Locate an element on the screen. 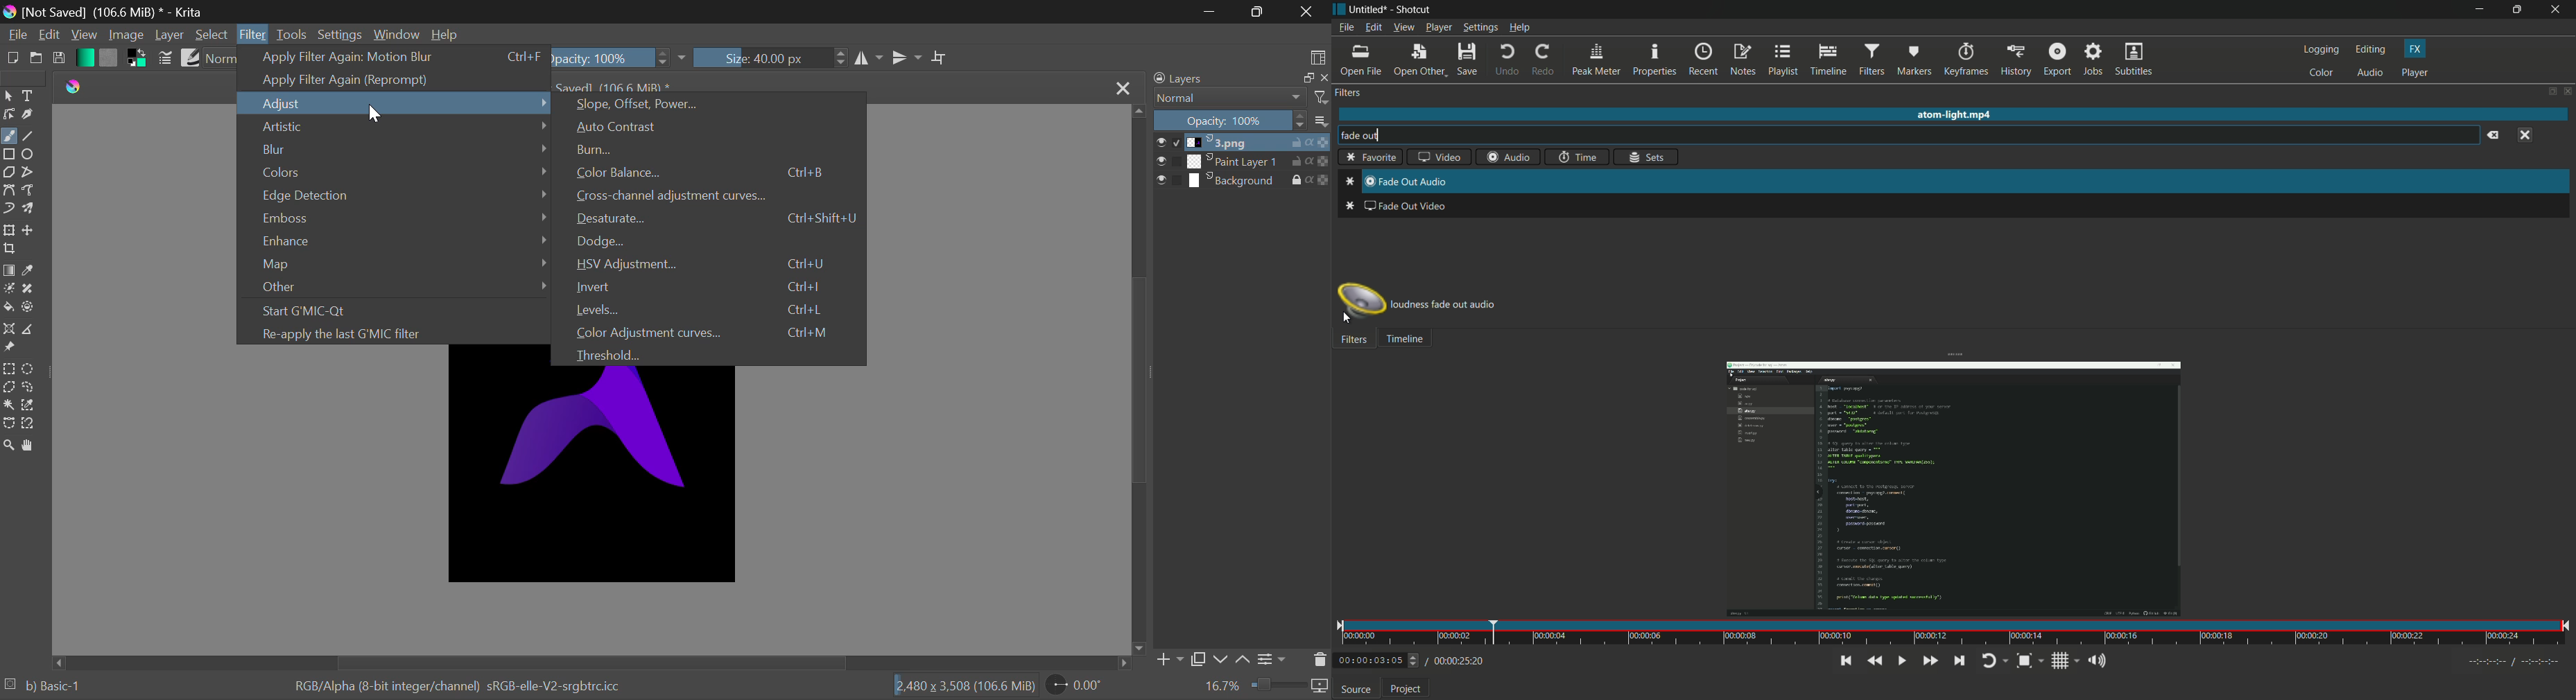  Bezier Curve Selection is located at coordinates (9, 423).